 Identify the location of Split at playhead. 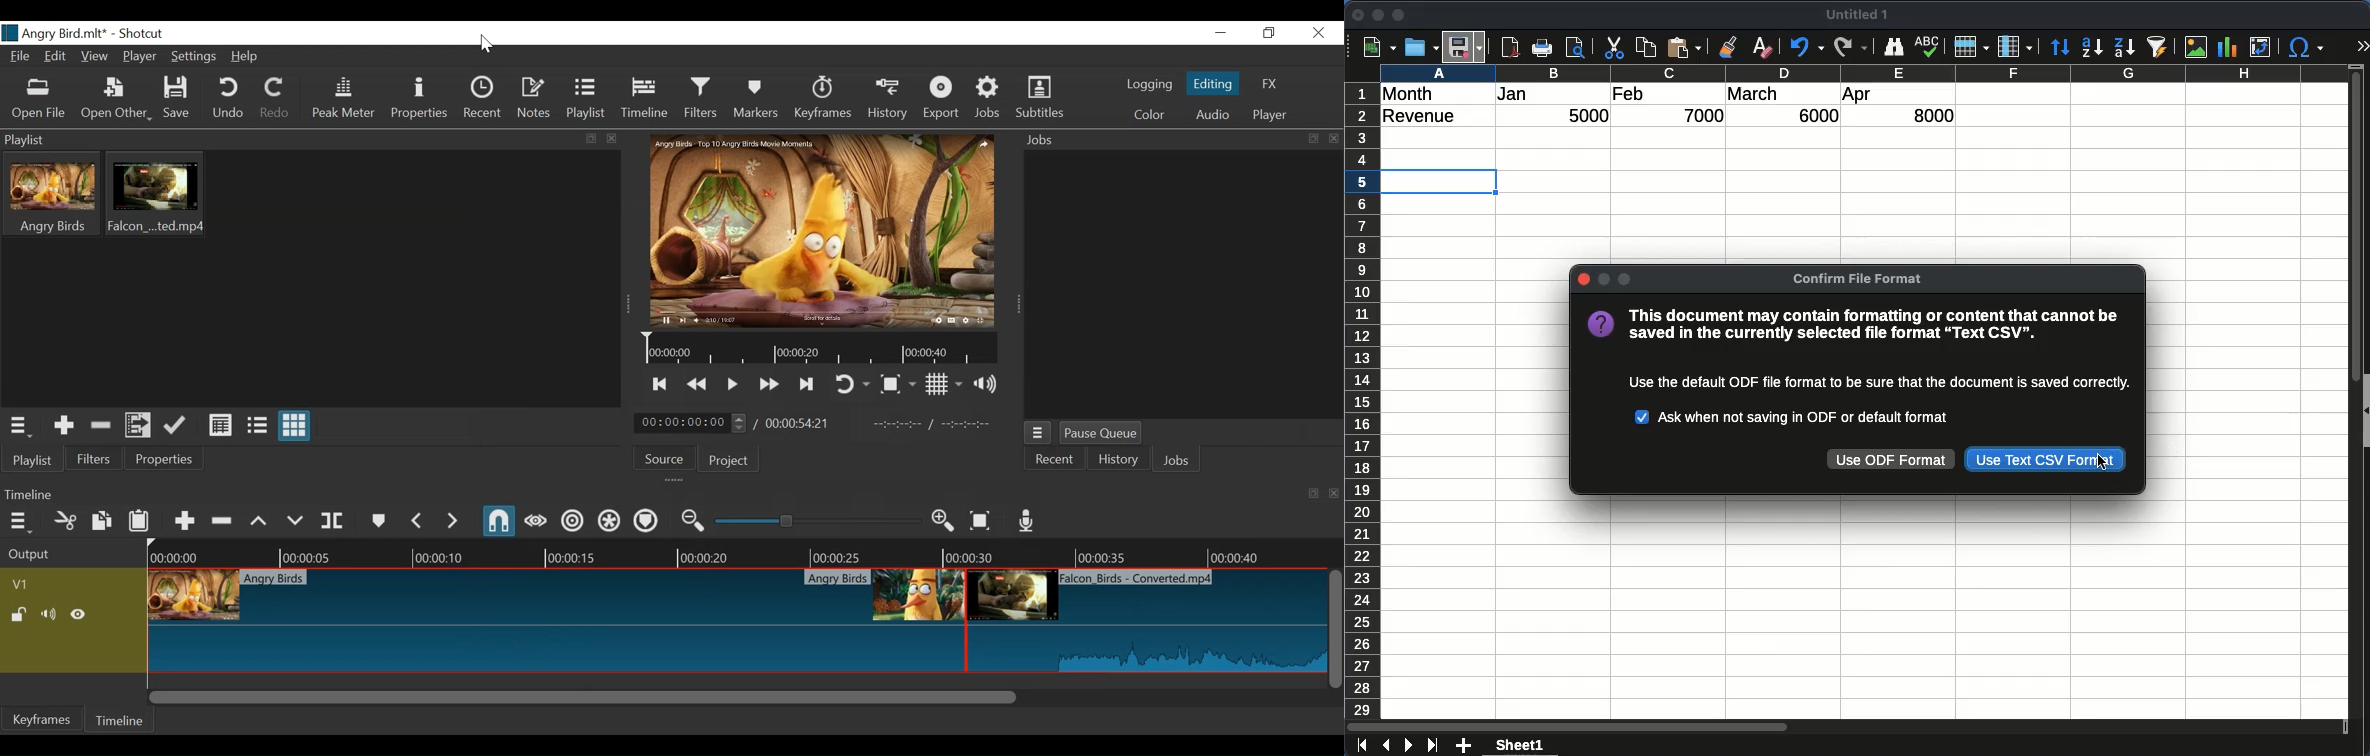
(333, 522).